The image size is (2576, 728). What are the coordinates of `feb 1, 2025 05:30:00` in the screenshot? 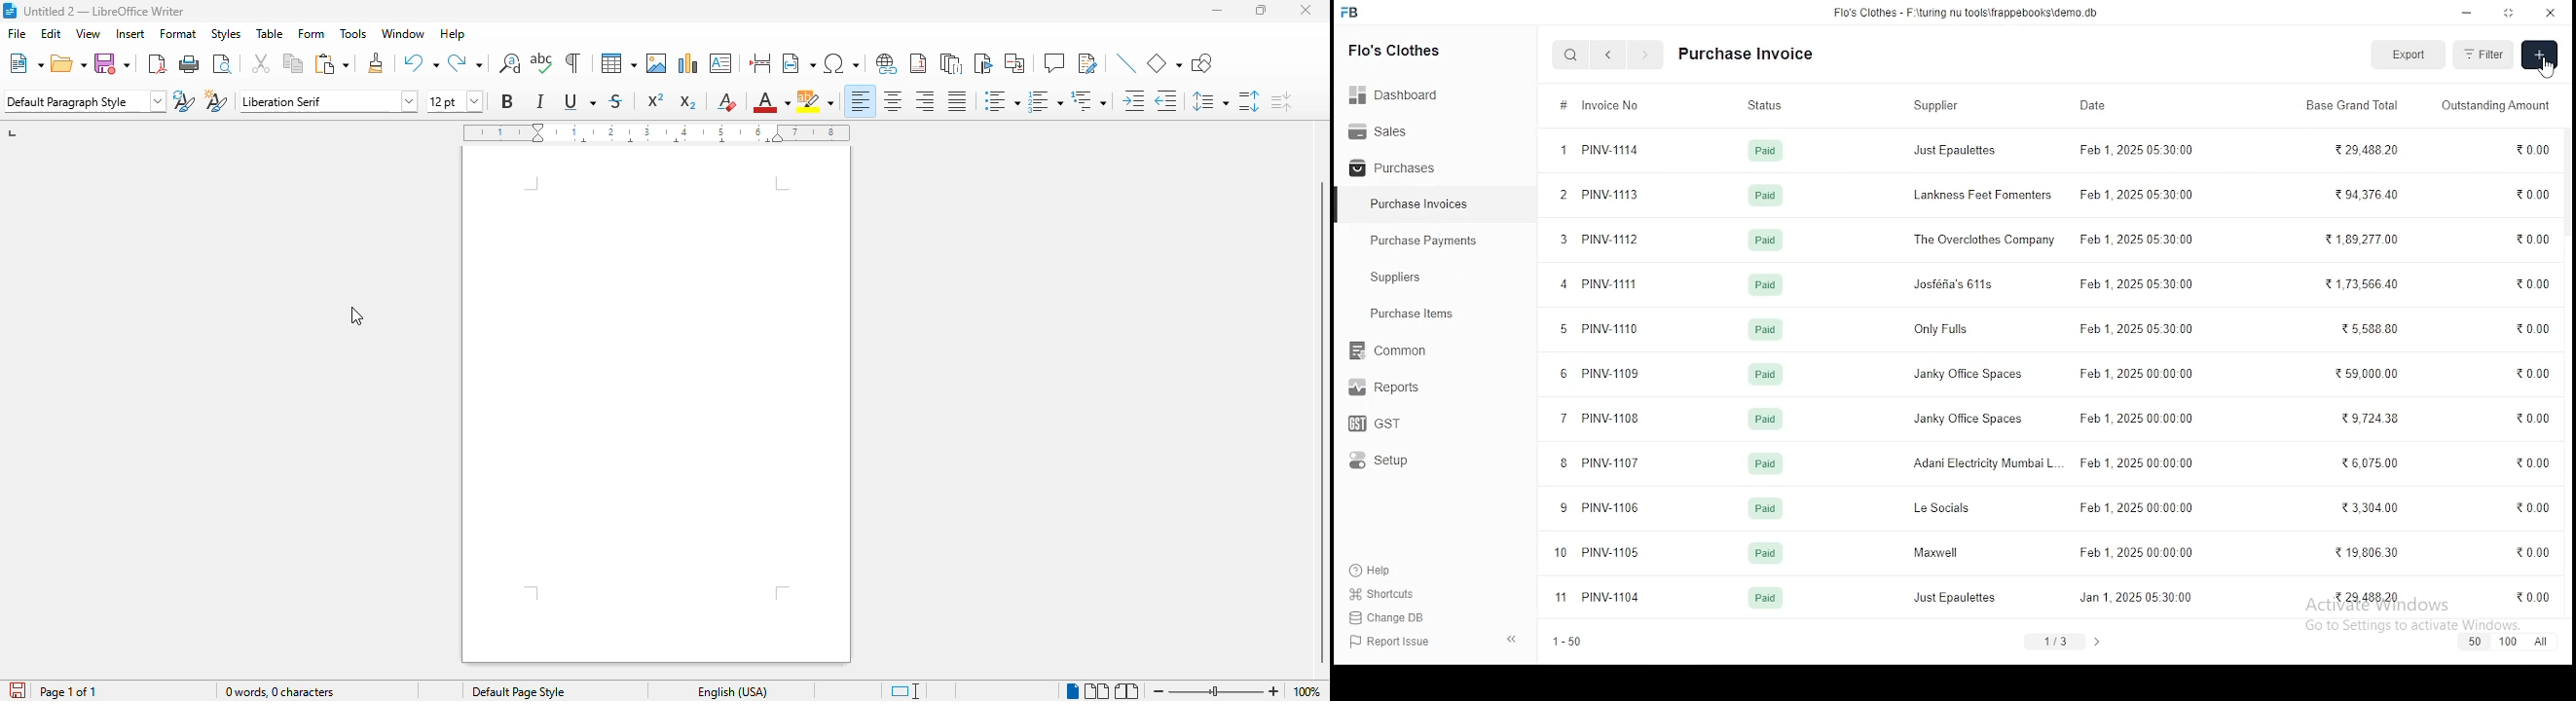 It's located at (2135, 195).